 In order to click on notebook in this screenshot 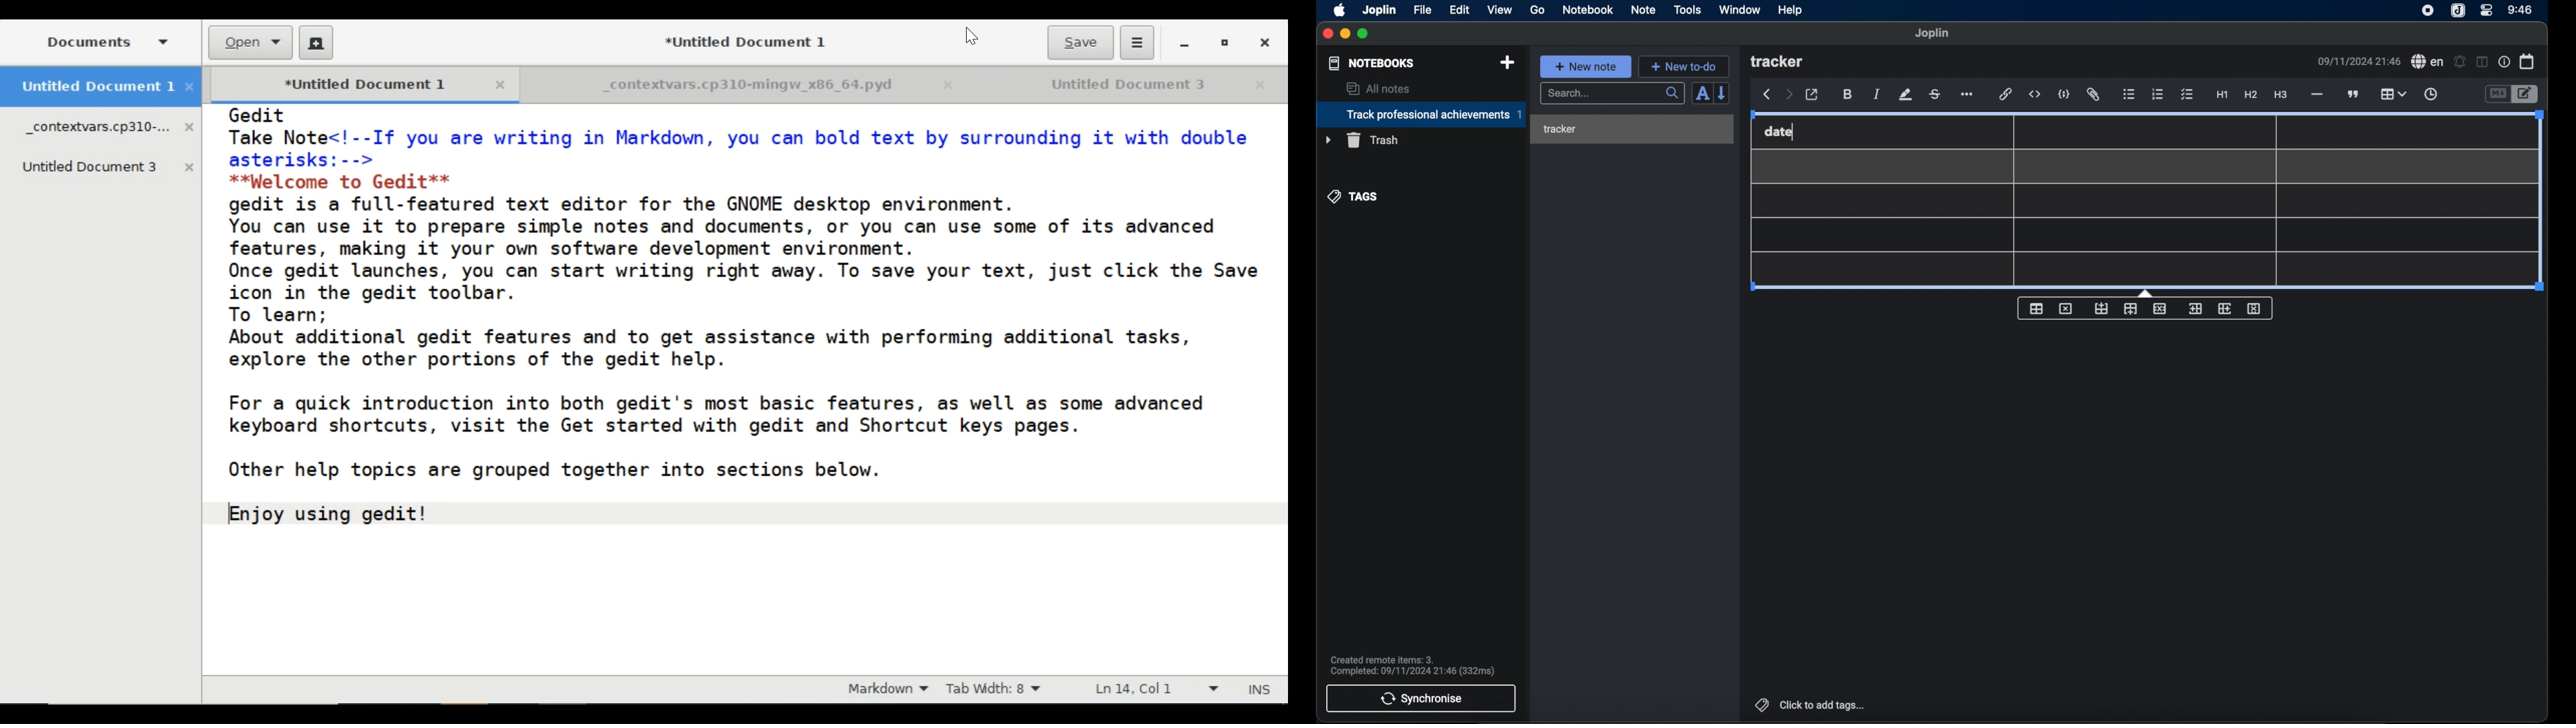, I will do `click(1588, 10)`.